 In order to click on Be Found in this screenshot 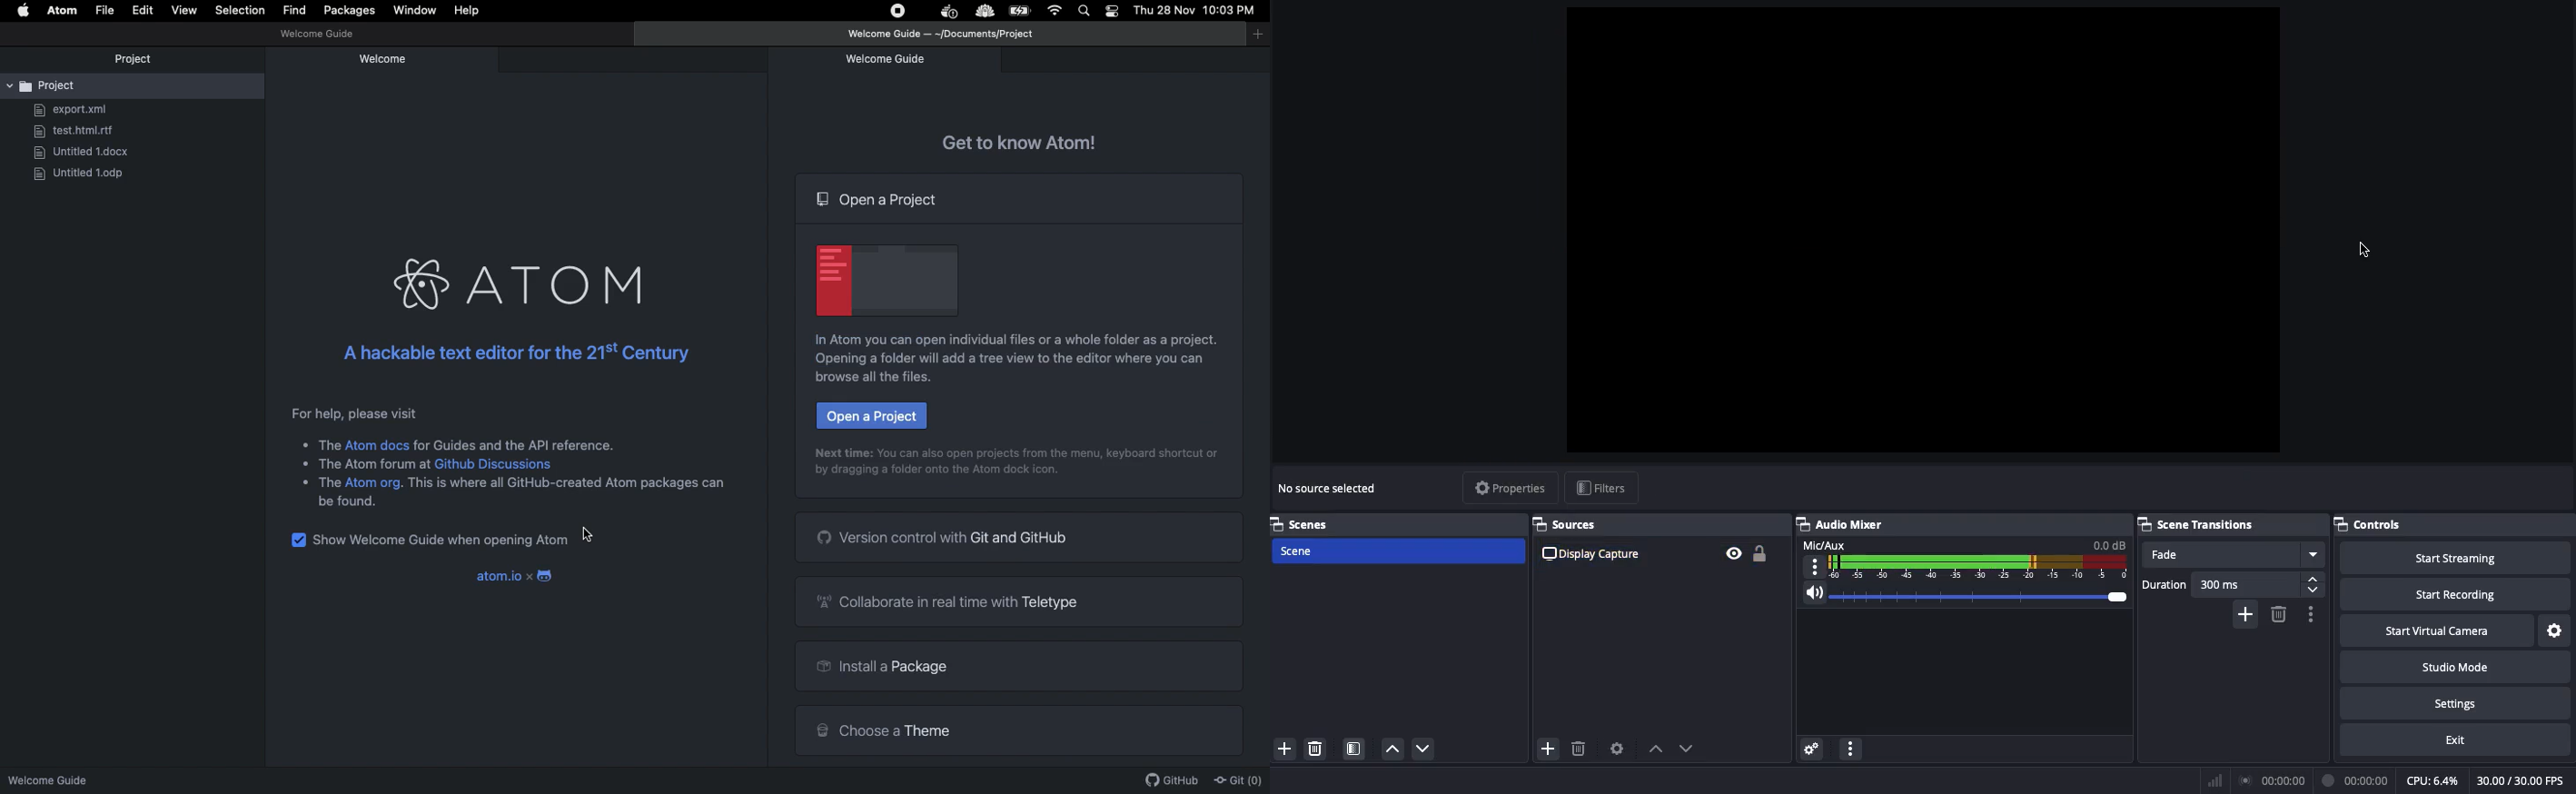, I will do `click(348, 501)`.